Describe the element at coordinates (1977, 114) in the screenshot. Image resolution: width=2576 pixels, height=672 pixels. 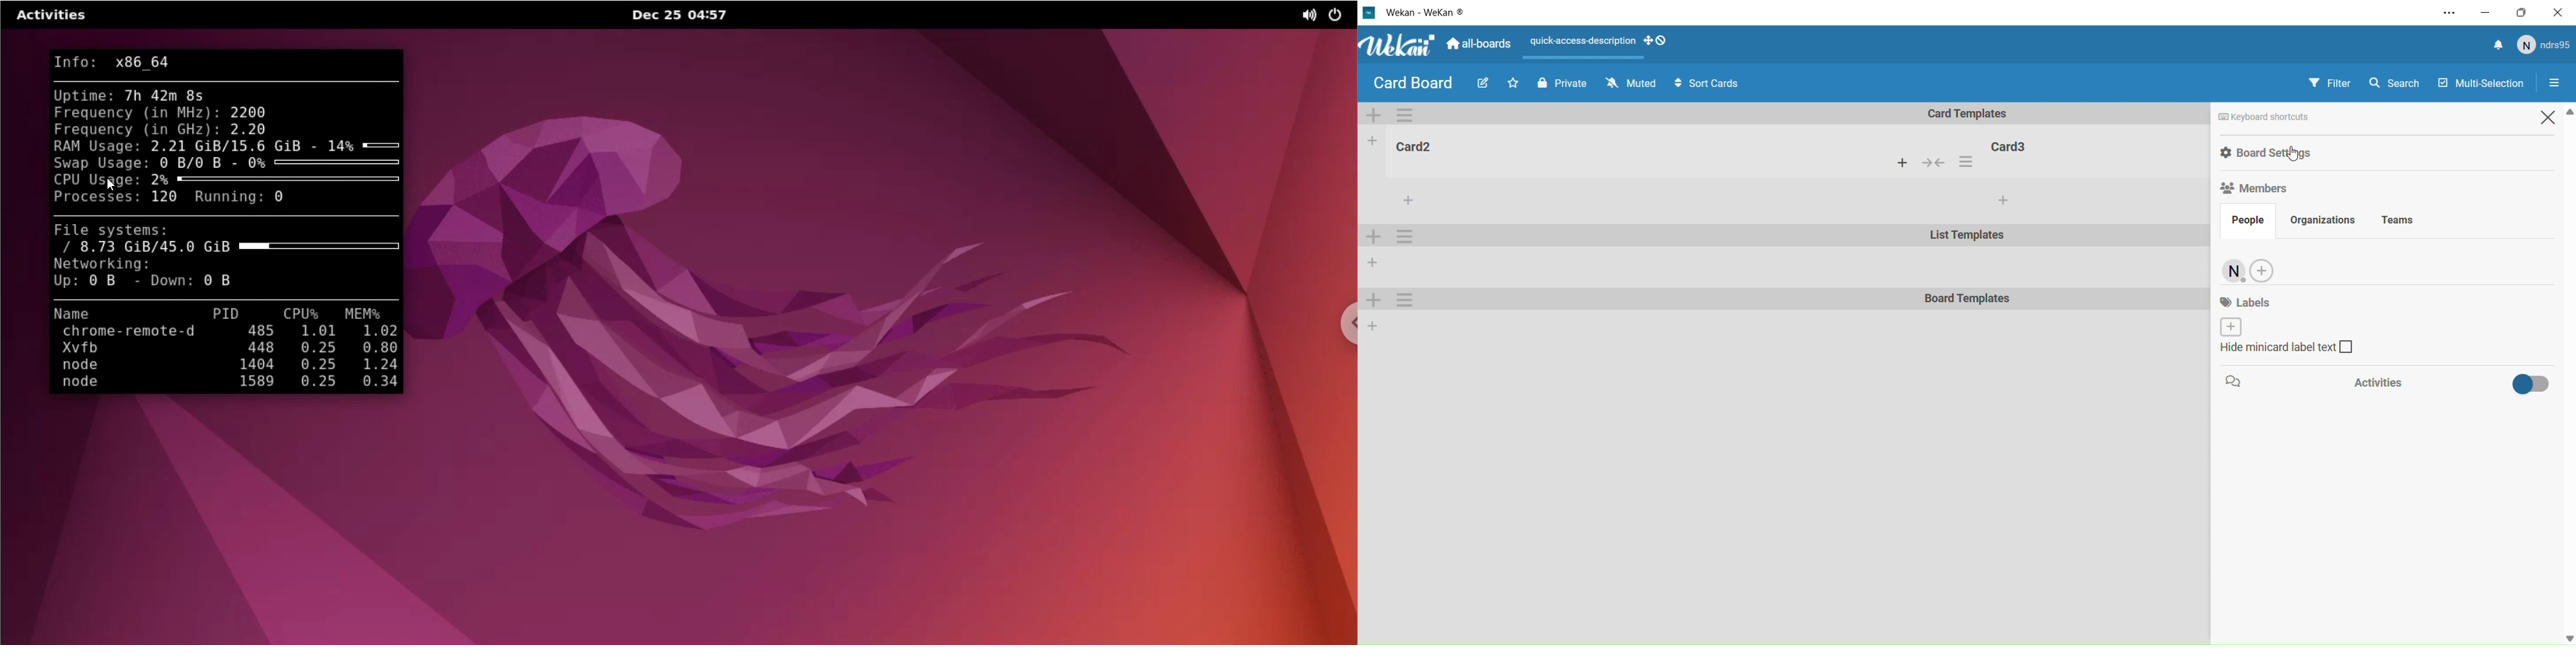
I see `Card Templates` at that location.